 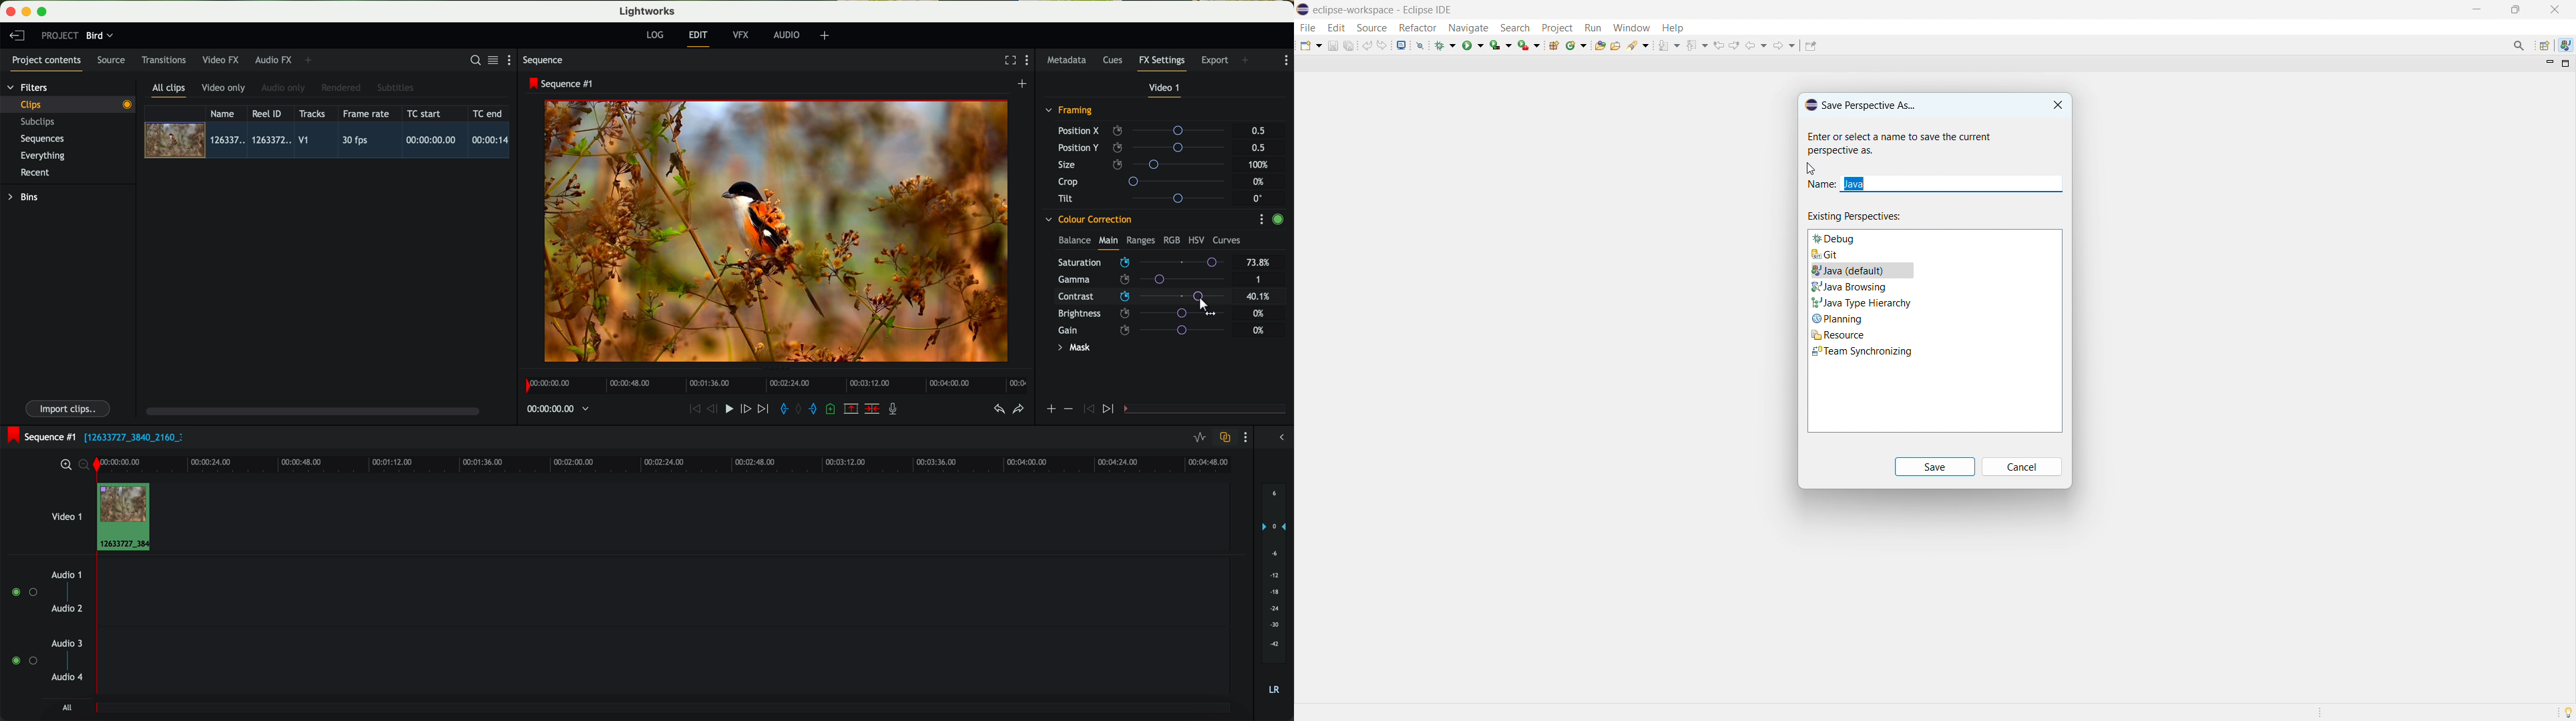 What do you see at coordinates (1074, 241) in the screenshot?
I see `balance` at bounding box center [1074, 241].